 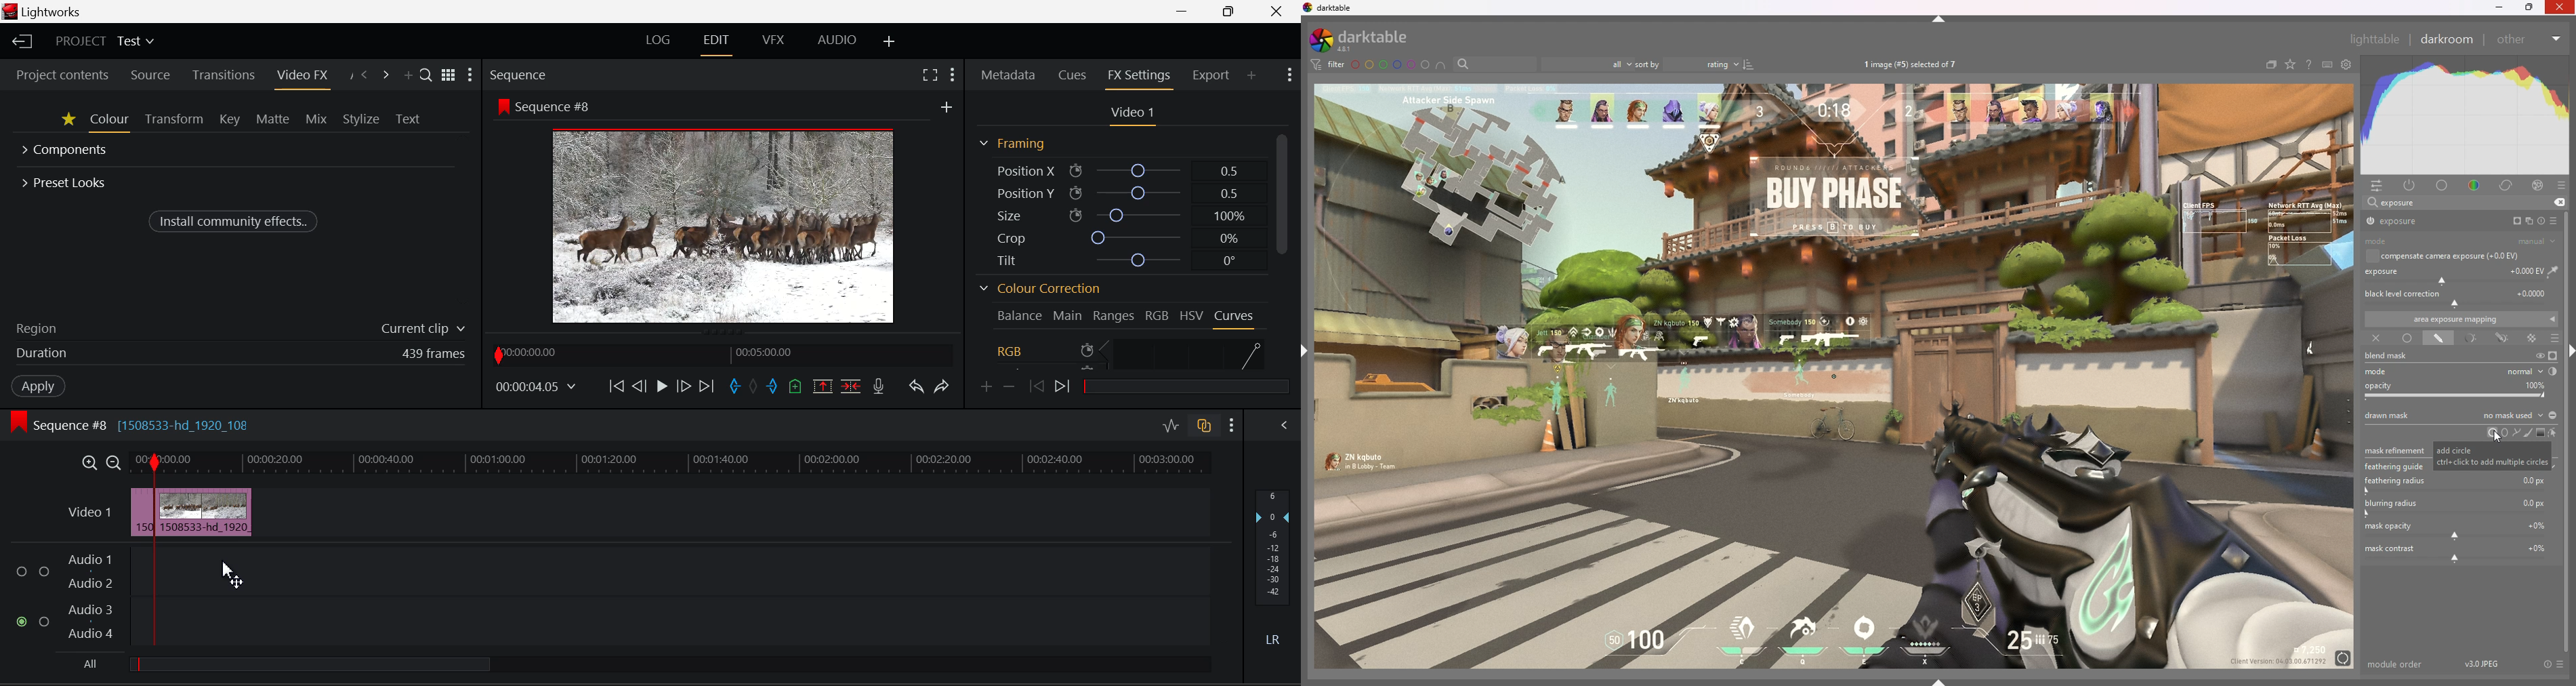 What do you see at coordinates (2327, 64) in the screenshot?
I see `keyboars shortcut` at bounding box center [2327, 64].